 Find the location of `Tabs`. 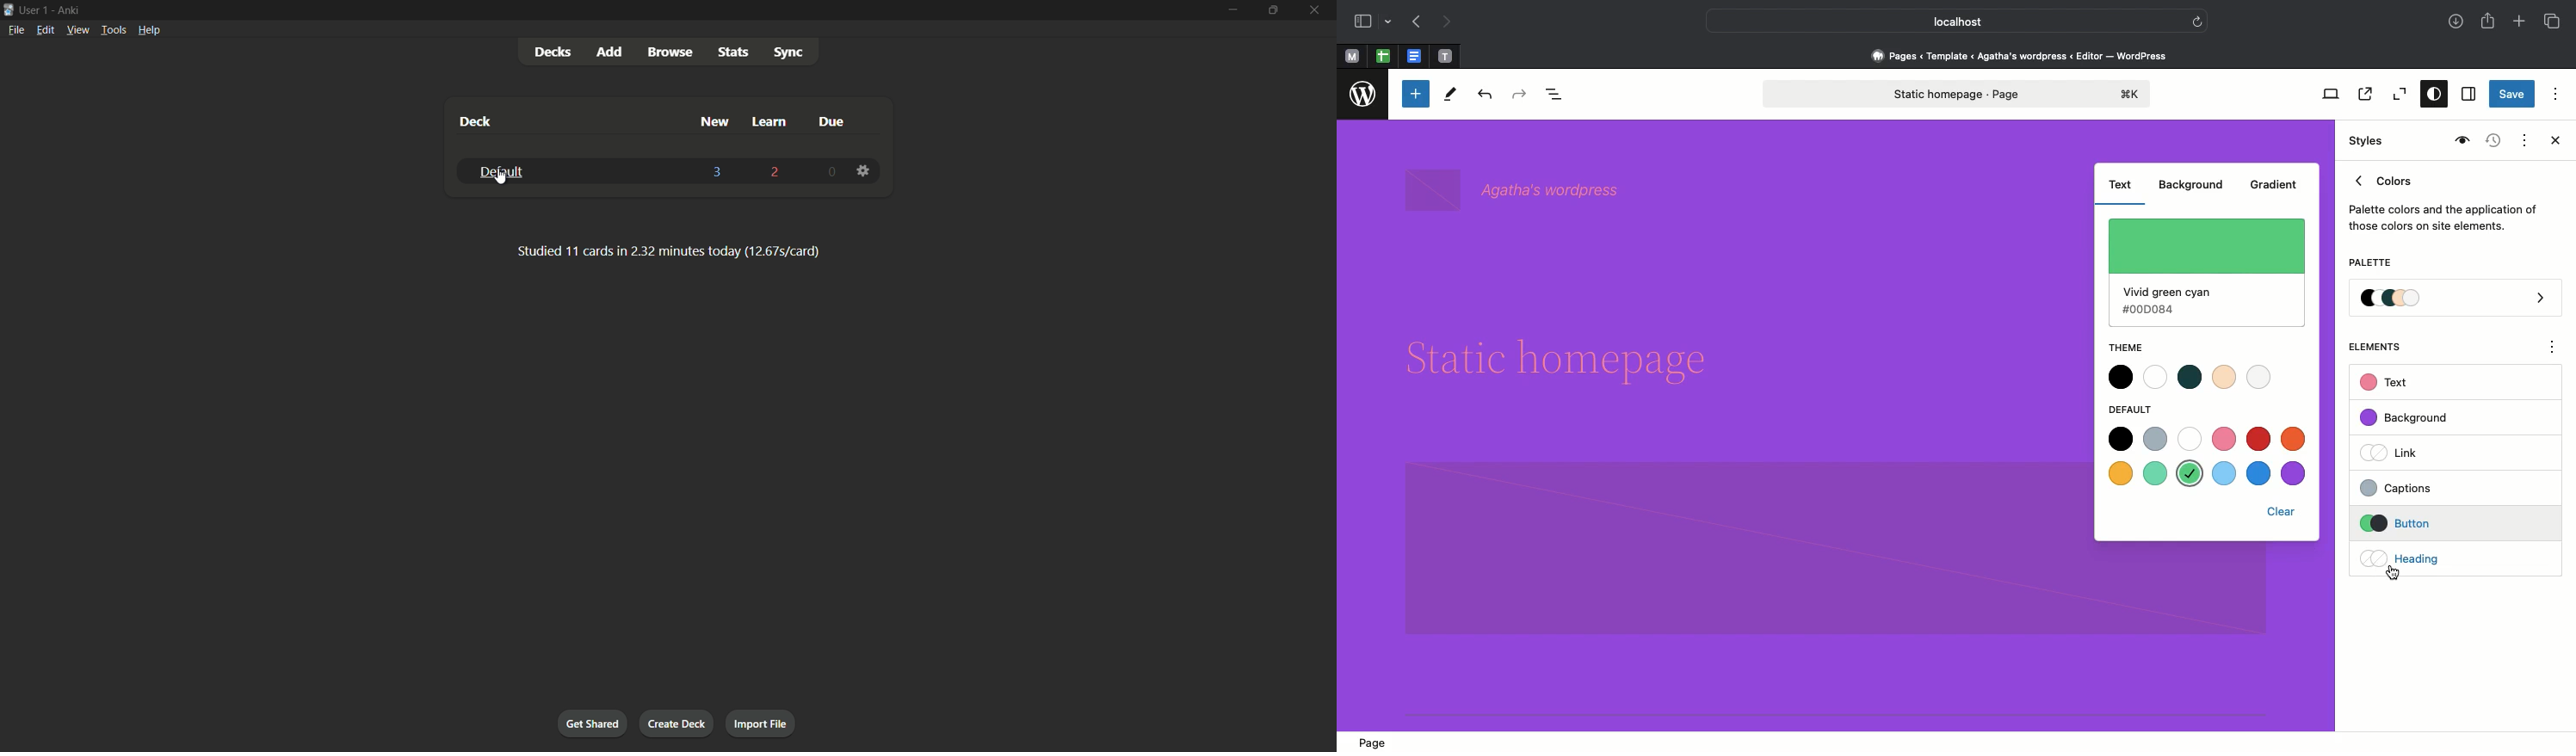

Tabs is located at coordinates (2554, 22).